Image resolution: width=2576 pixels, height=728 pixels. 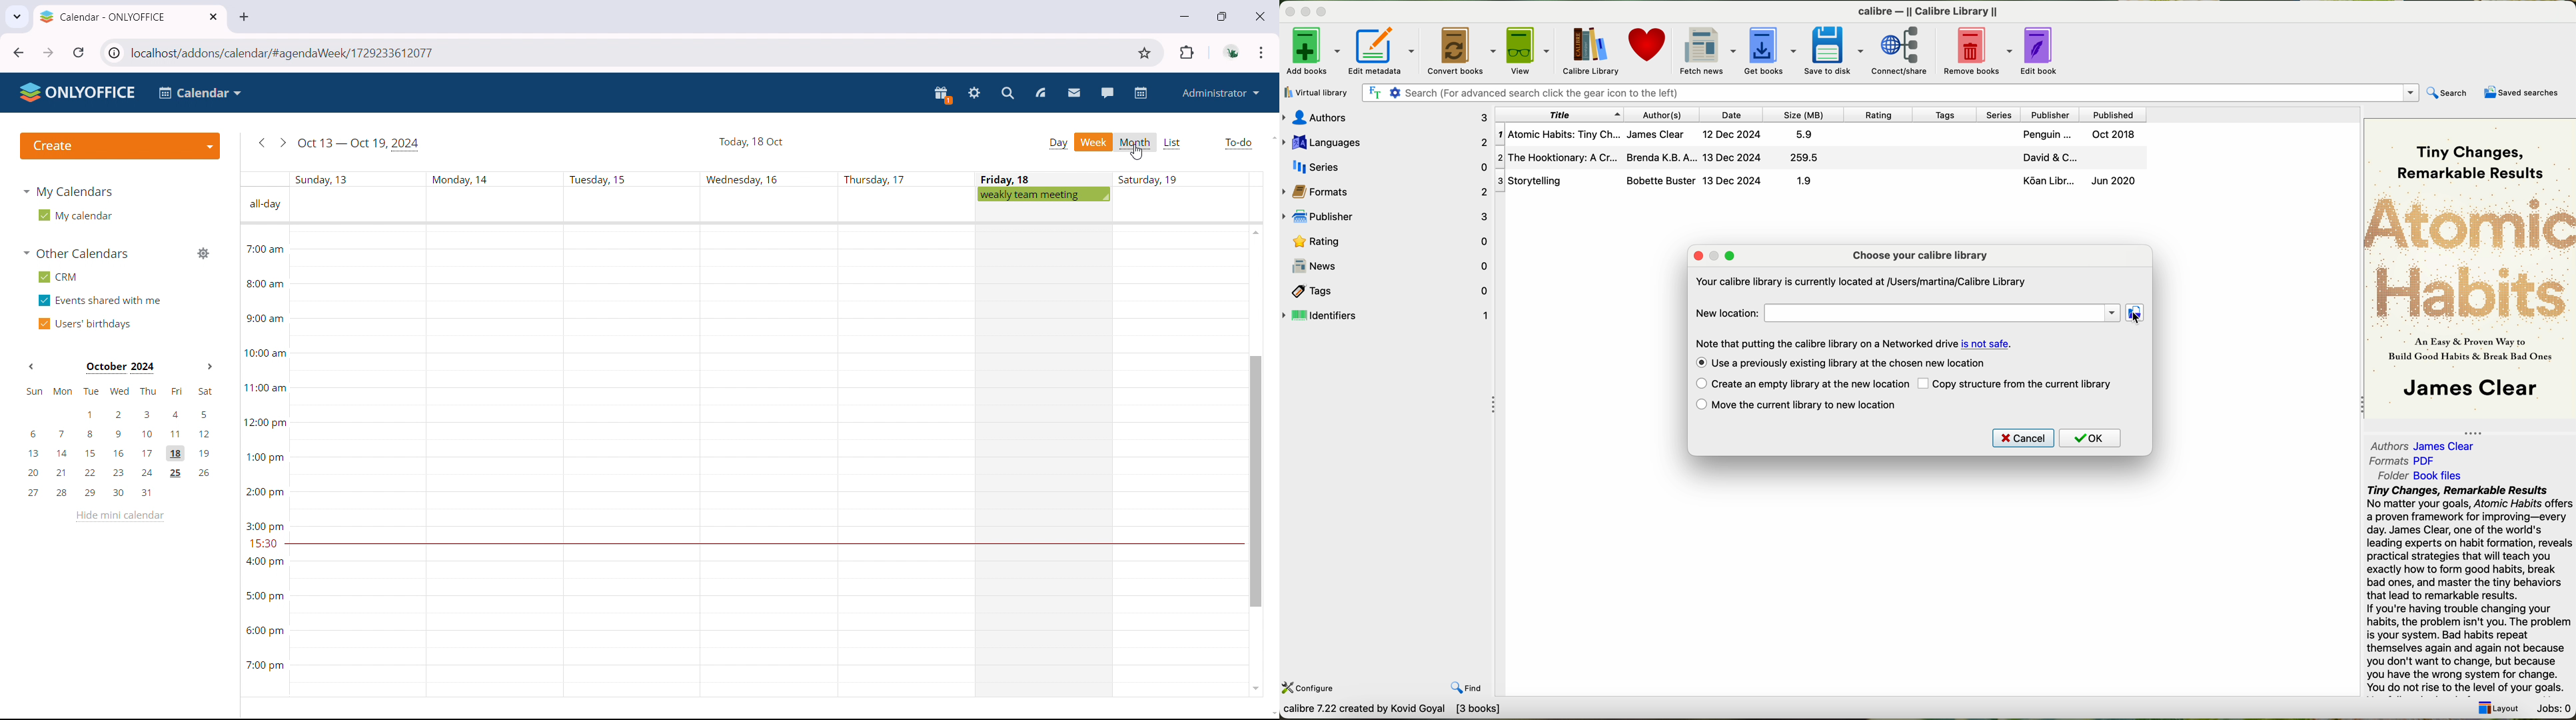 I want to click on An easy proven way to build Good Habits & Break Bad Ones, so click(x=2468, y=353).